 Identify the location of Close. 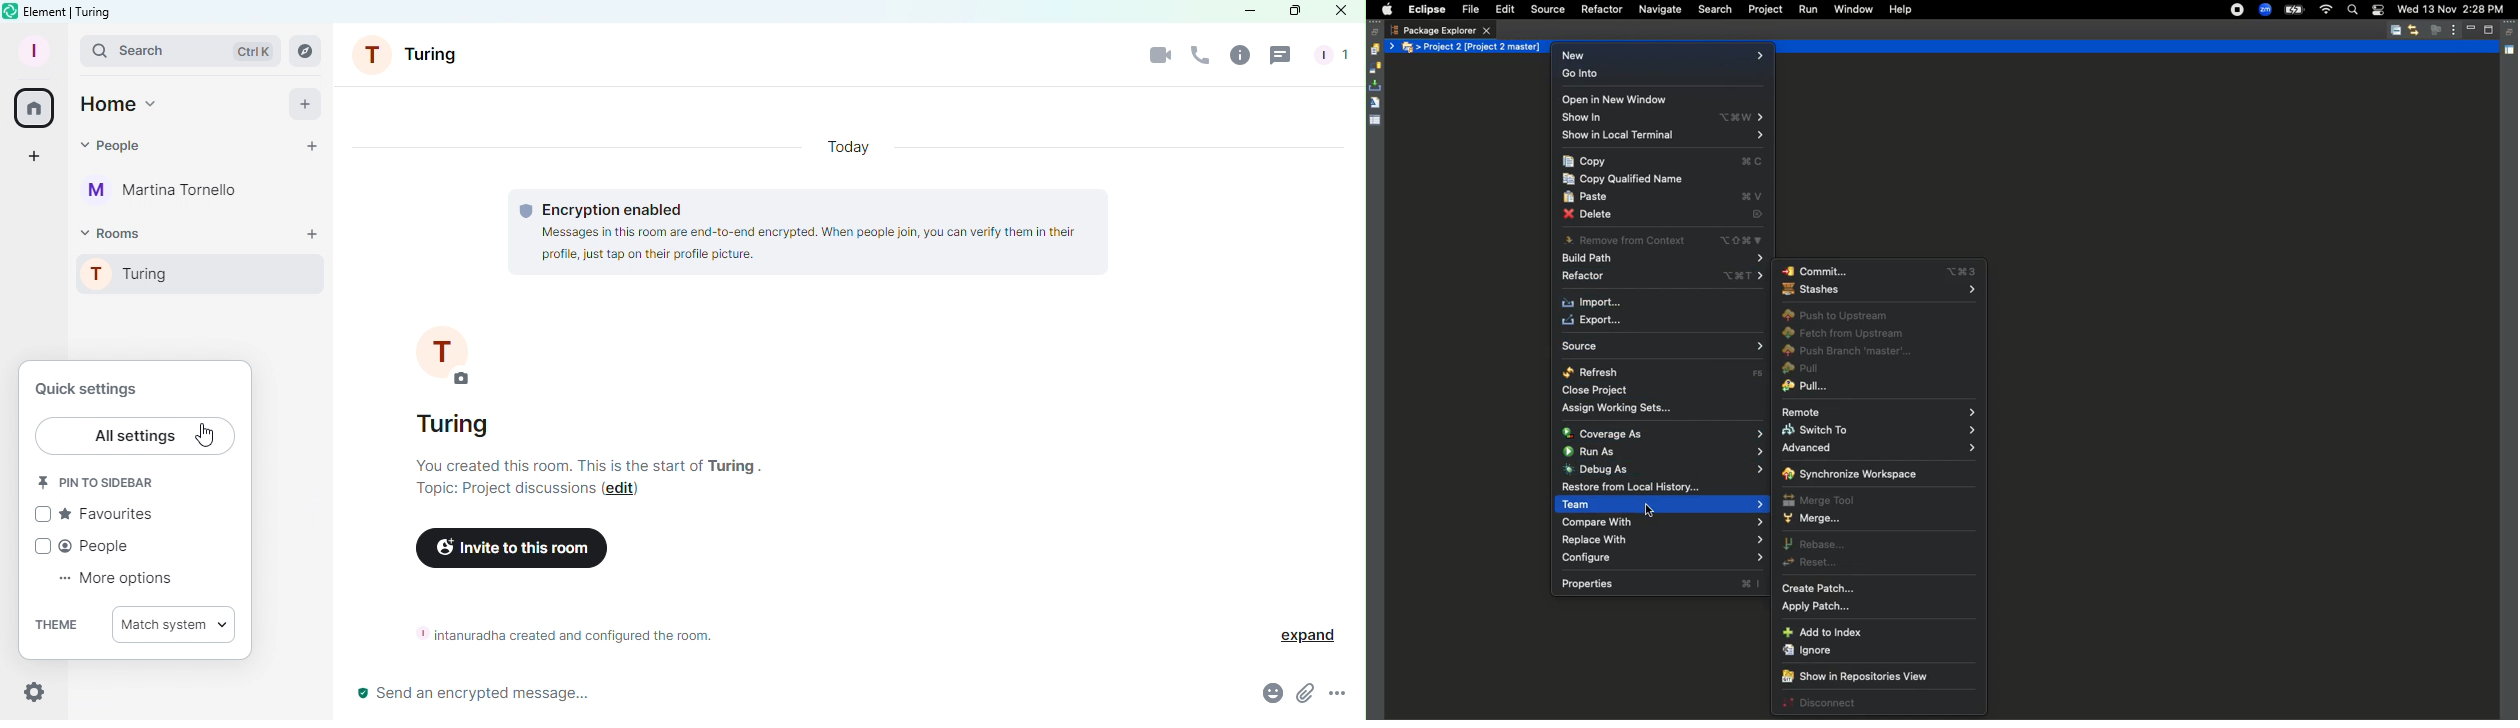
(1340, 11).